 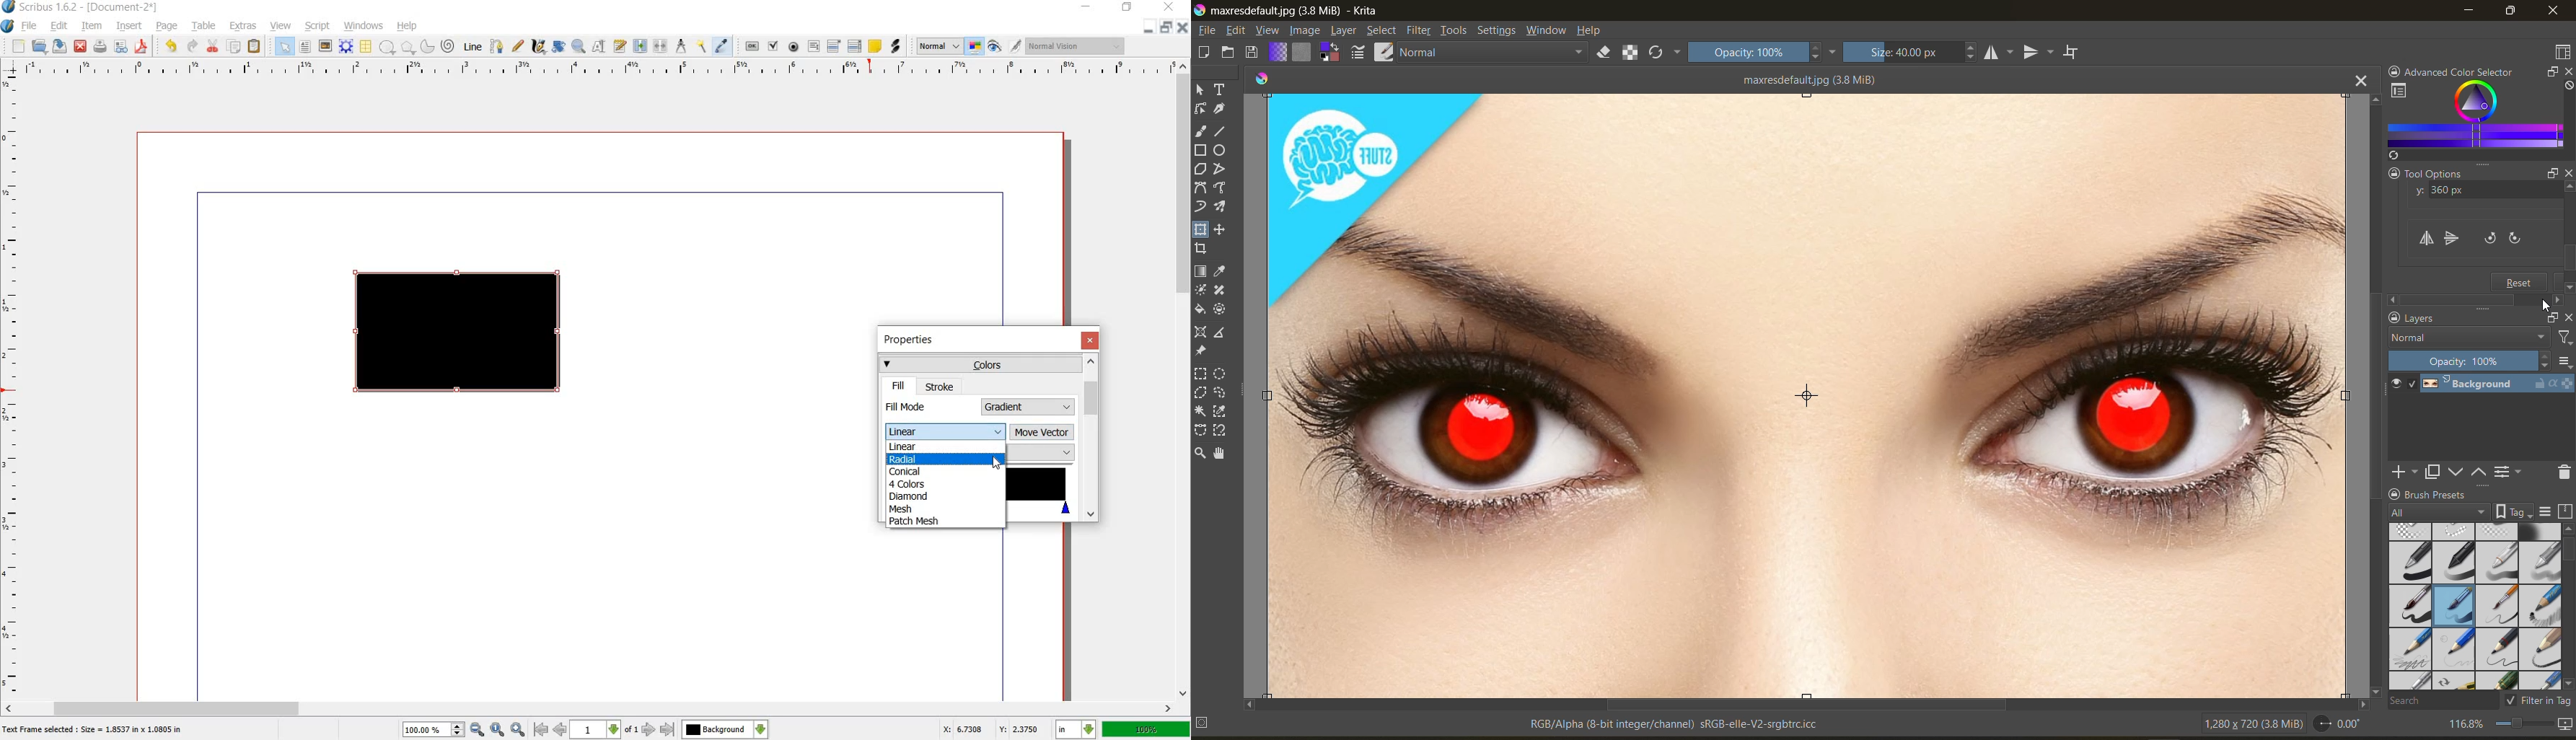 What do you see at coordinates (324, 46) in the screenshot?
I see `image frame` at bounding box center [324, 46].